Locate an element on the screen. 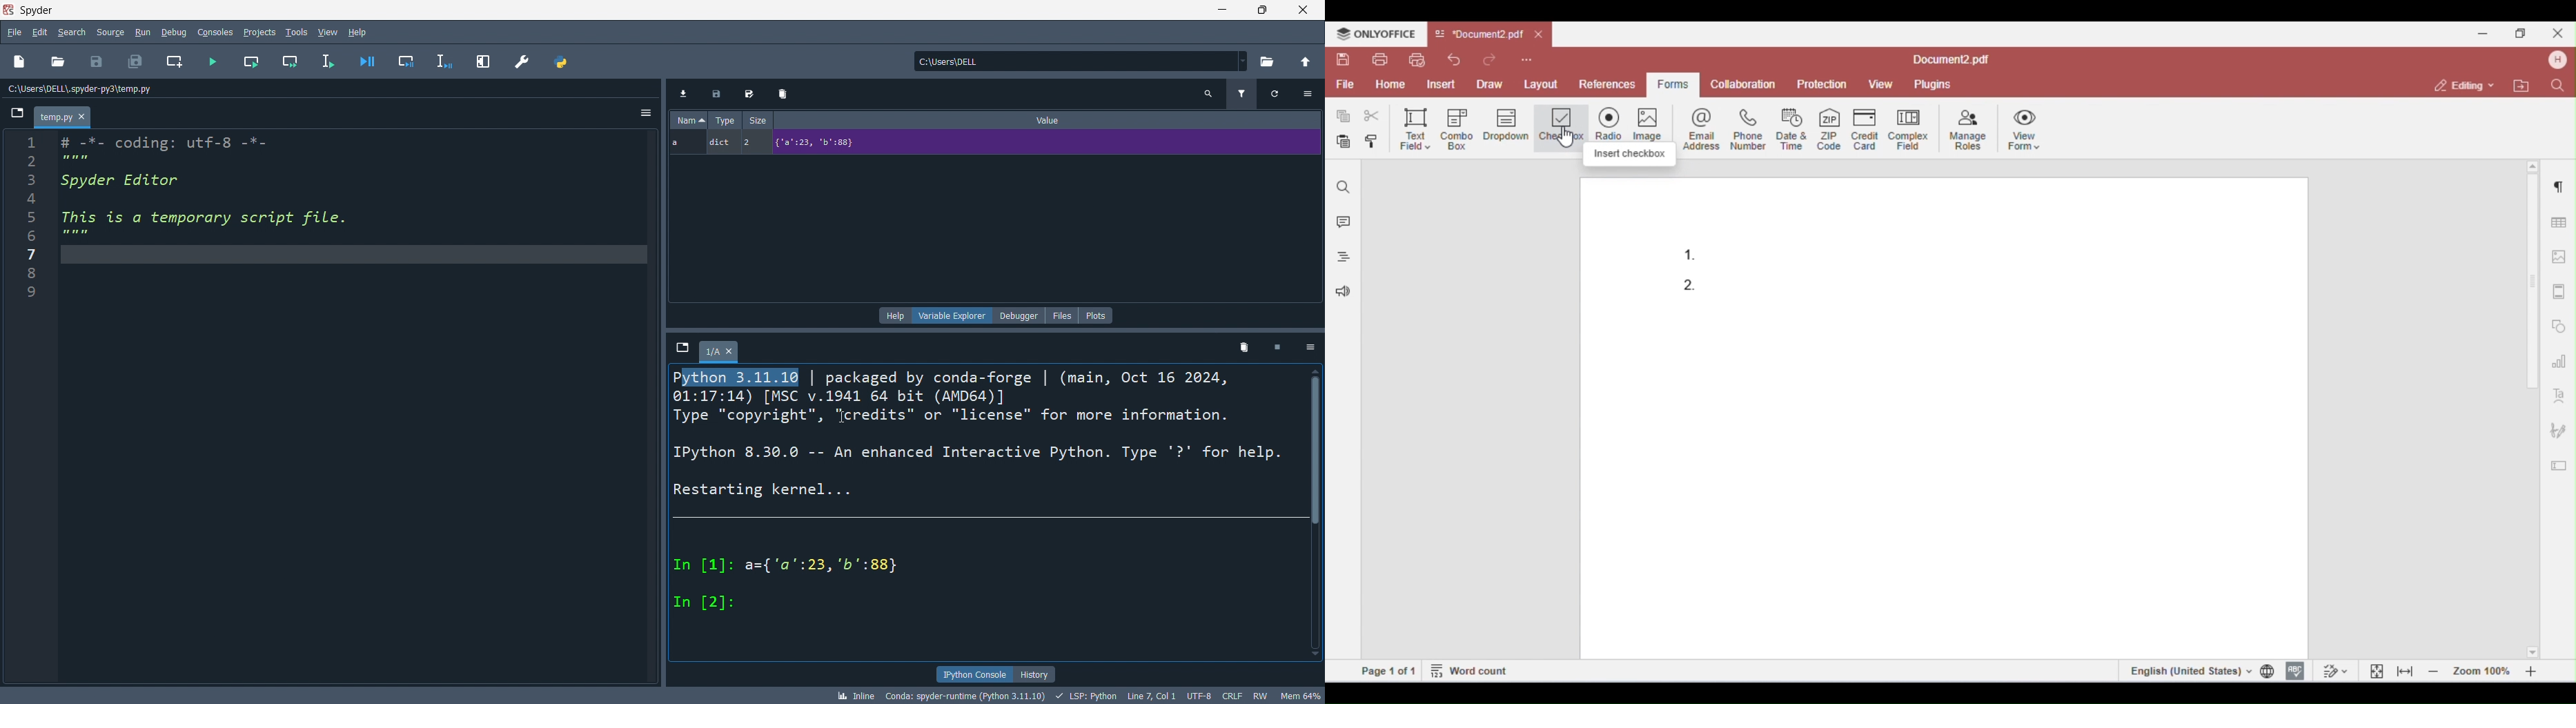 The height and width of the screenshot is (728, 2576). selected text: ython 3.11.10 is located at coordinates (743, 378).